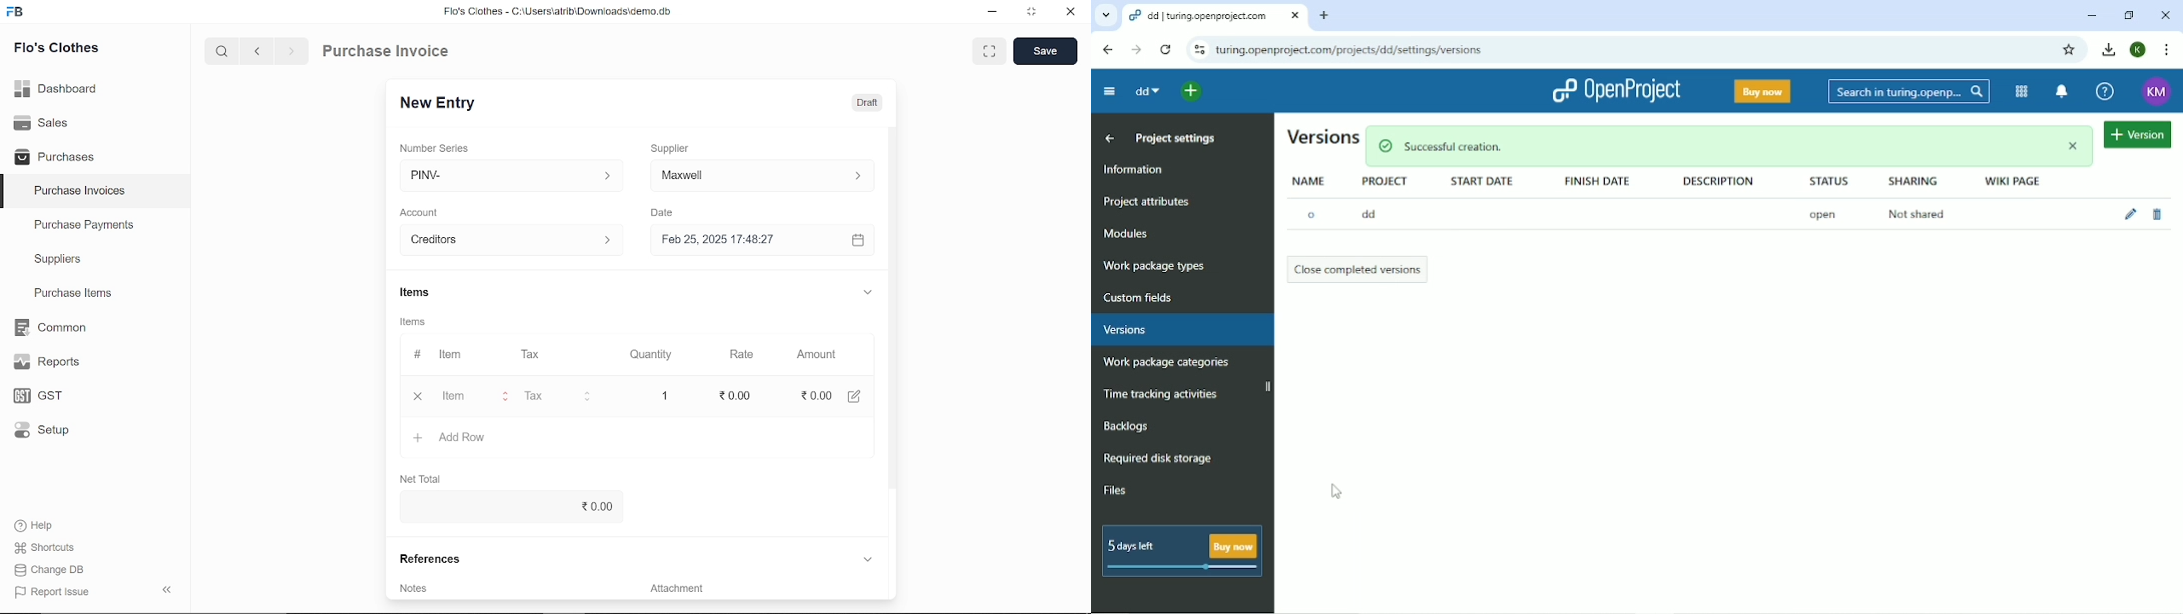 The width and height of the screenshot is (2184, 616). Describe the element at coordinates (506, 176) in the screenshot. I see `PINV- >` at that location.